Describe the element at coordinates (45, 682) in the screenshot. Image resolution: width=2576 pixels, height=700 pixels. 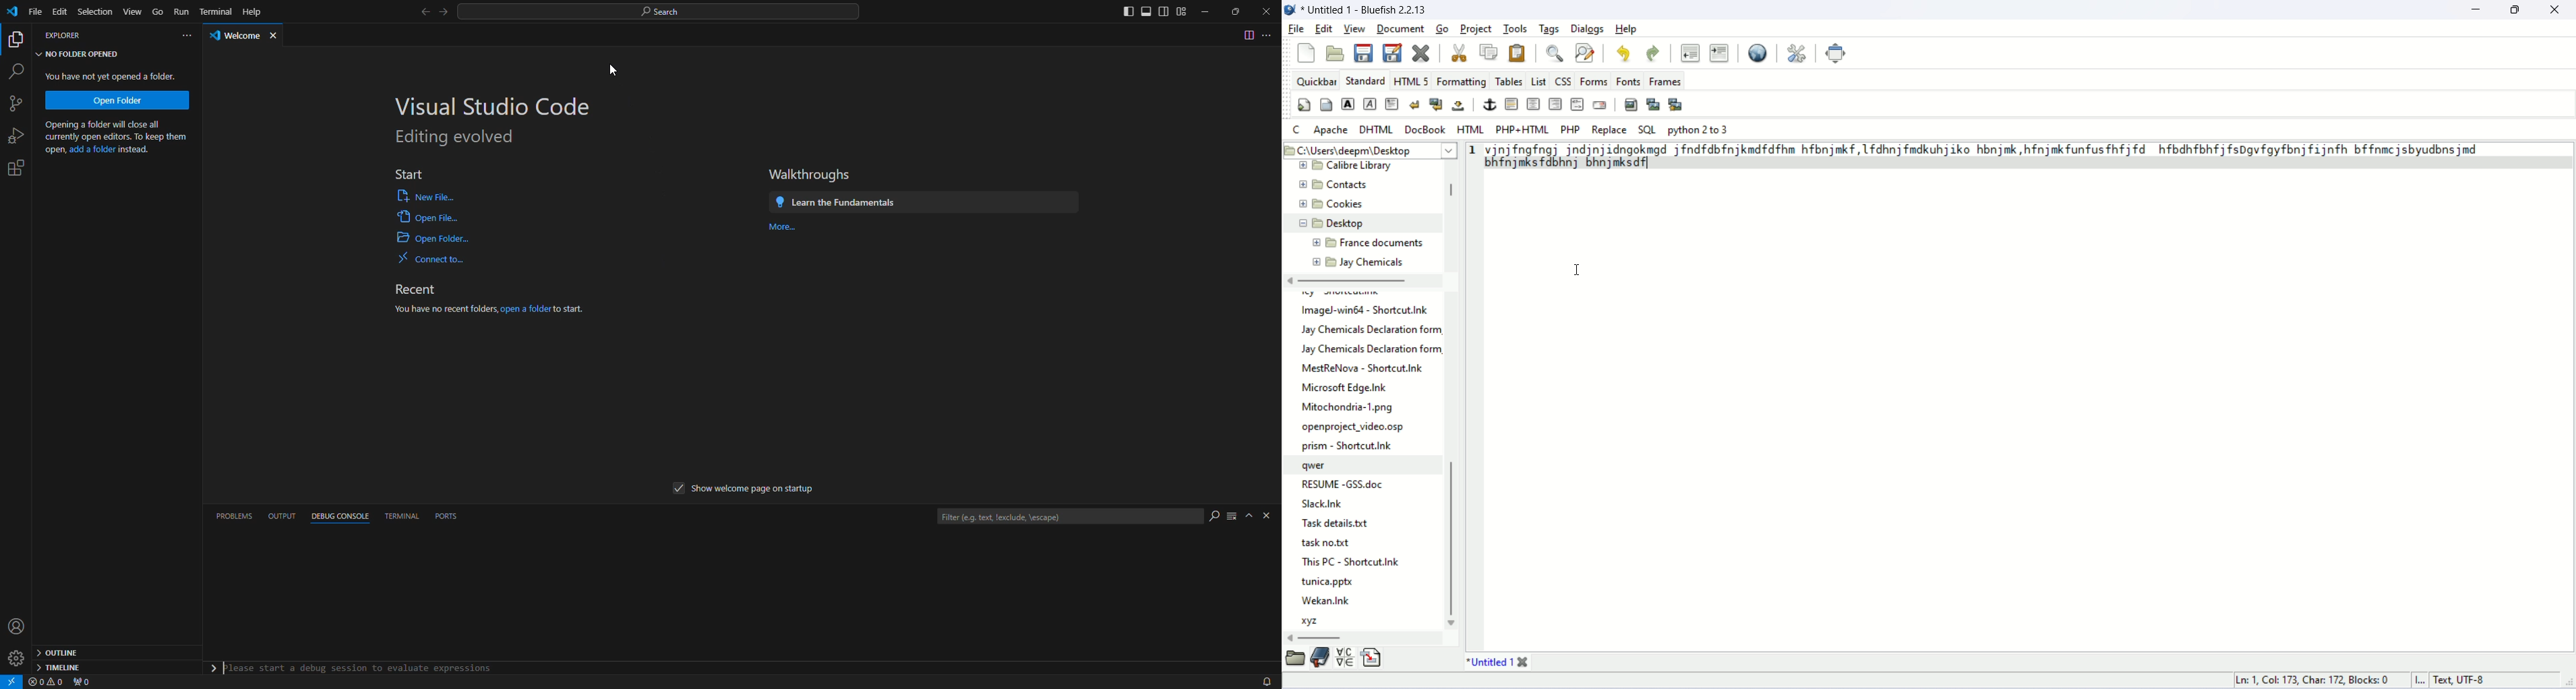
I see `warnings` at that location.